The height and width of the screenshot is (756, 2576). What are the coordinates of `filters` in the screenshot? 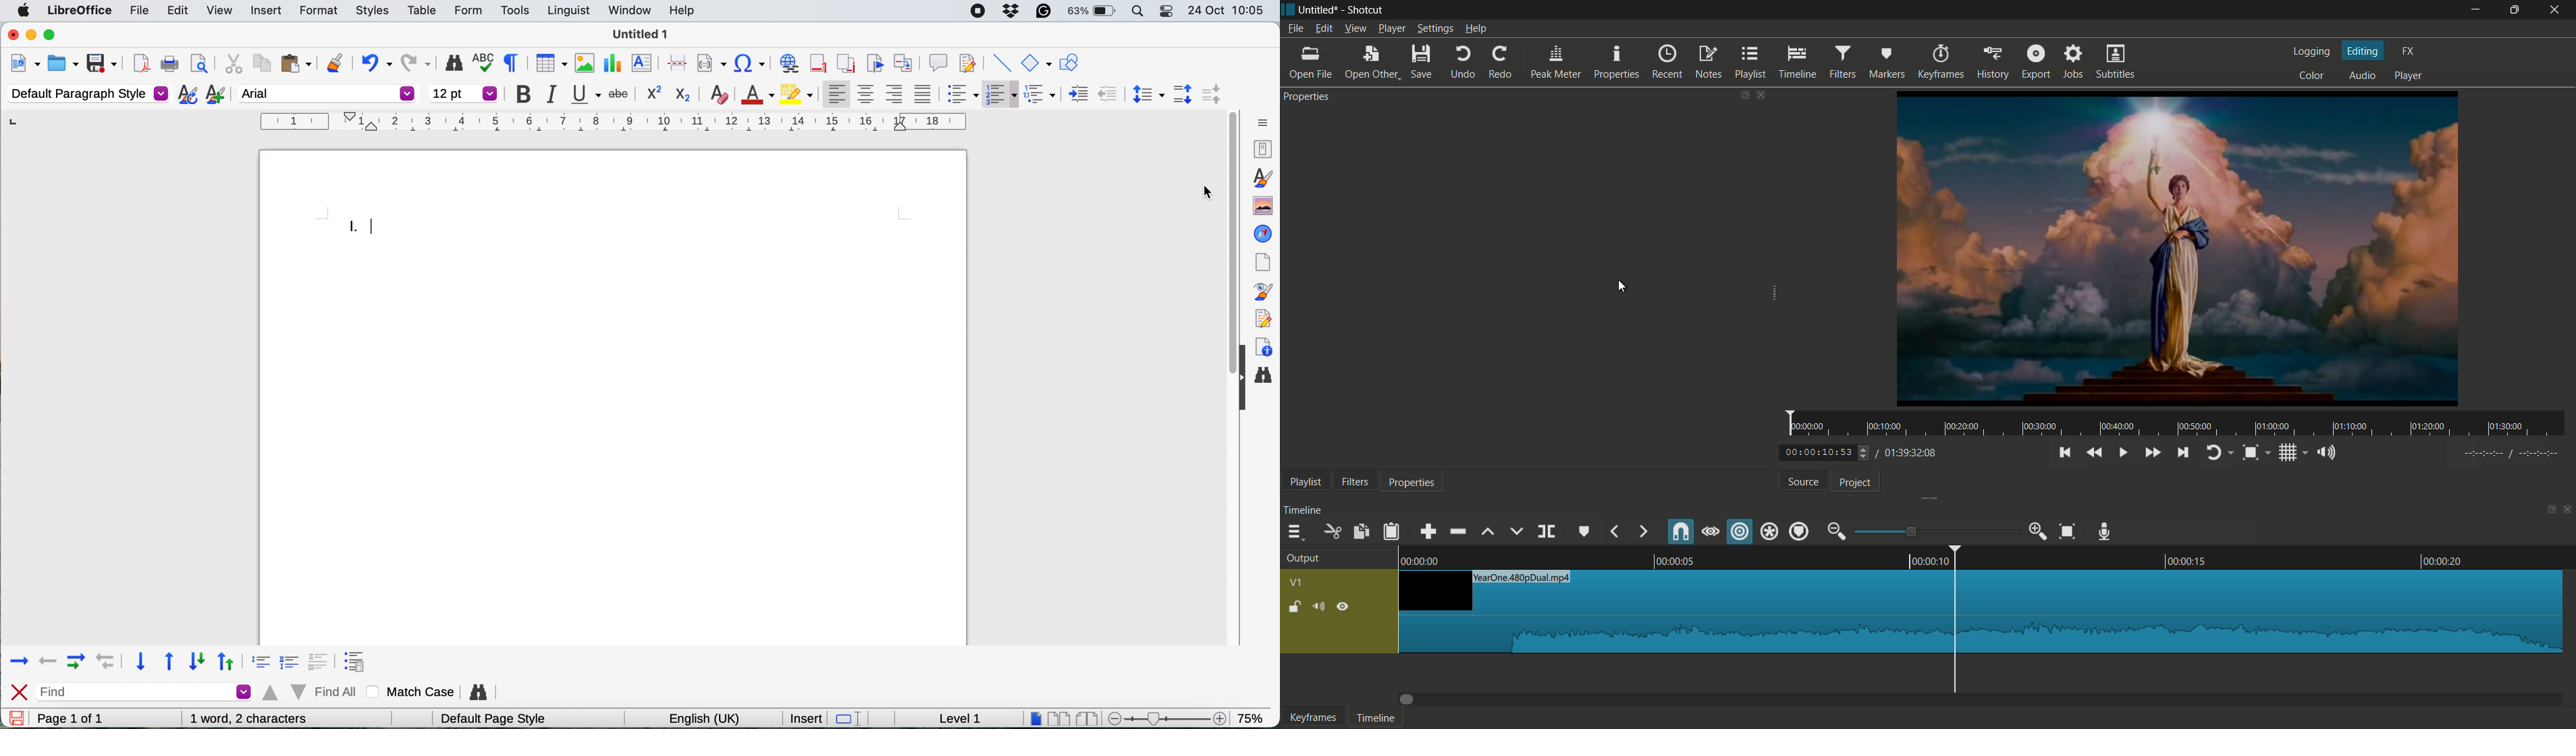 It's located at (1840, 61).